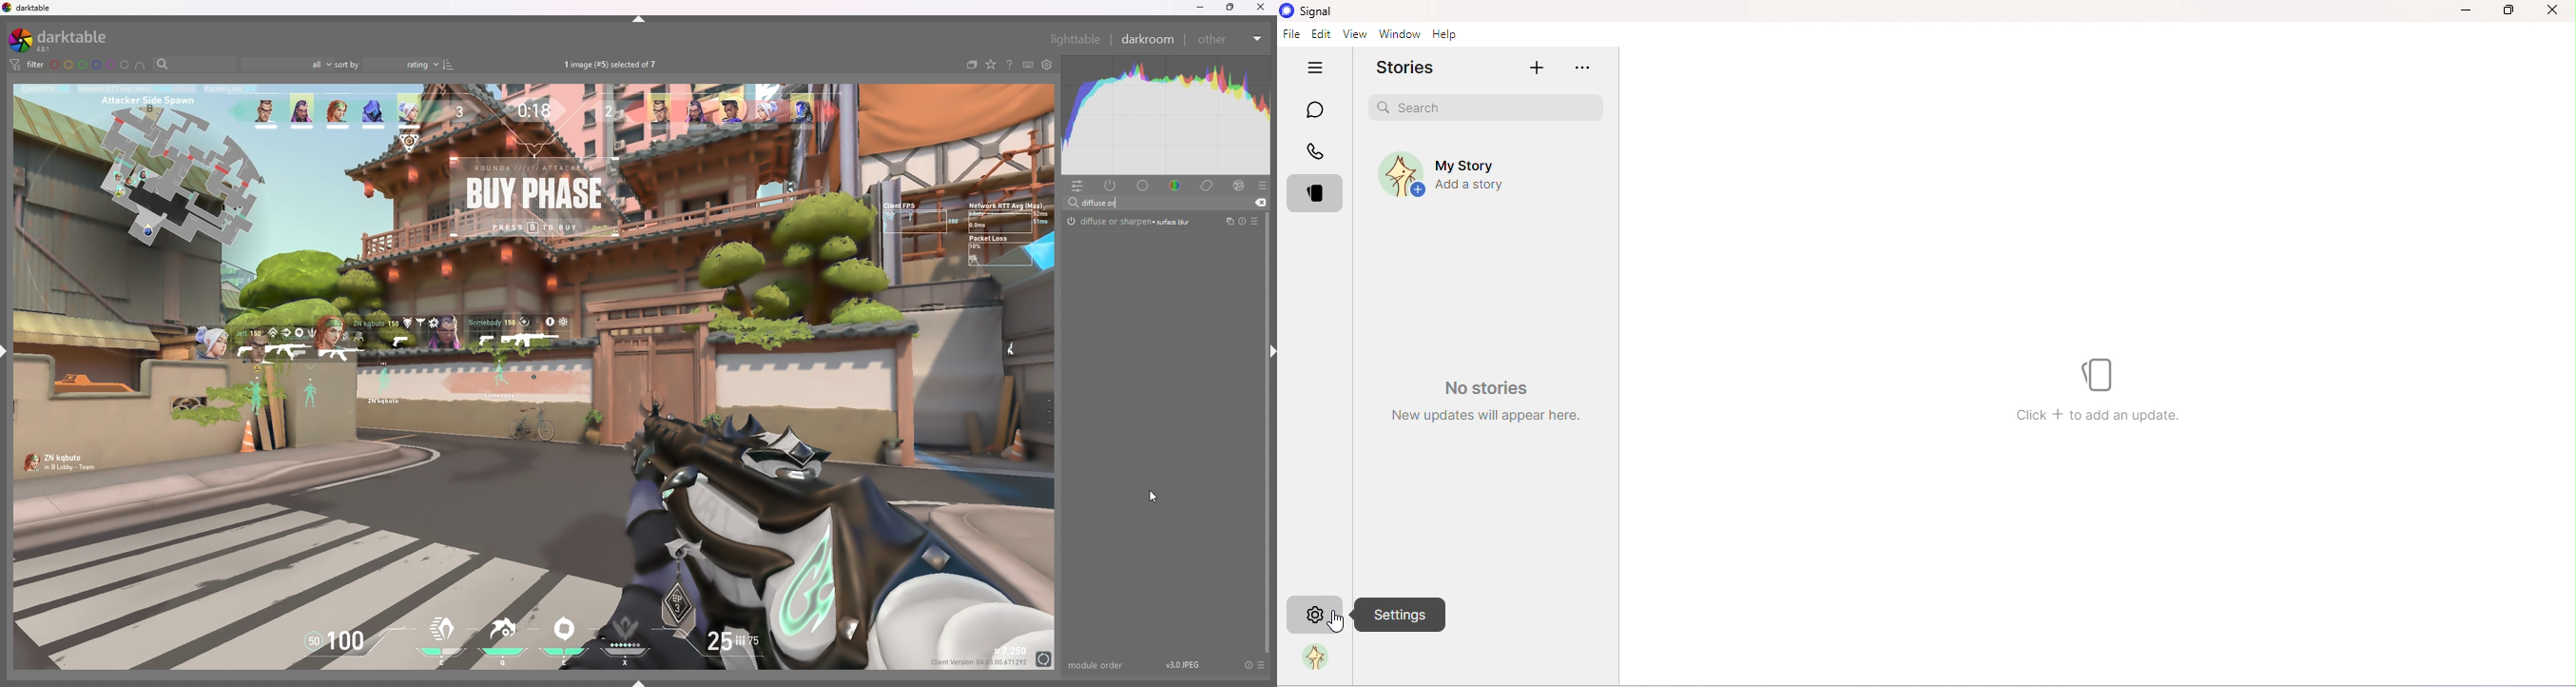 The width and height of the screenshot is (2576, 700). What do you see at coordinates (194, 64) in the screenshot?
I see `filter by text` at bounding box center [194, 64].